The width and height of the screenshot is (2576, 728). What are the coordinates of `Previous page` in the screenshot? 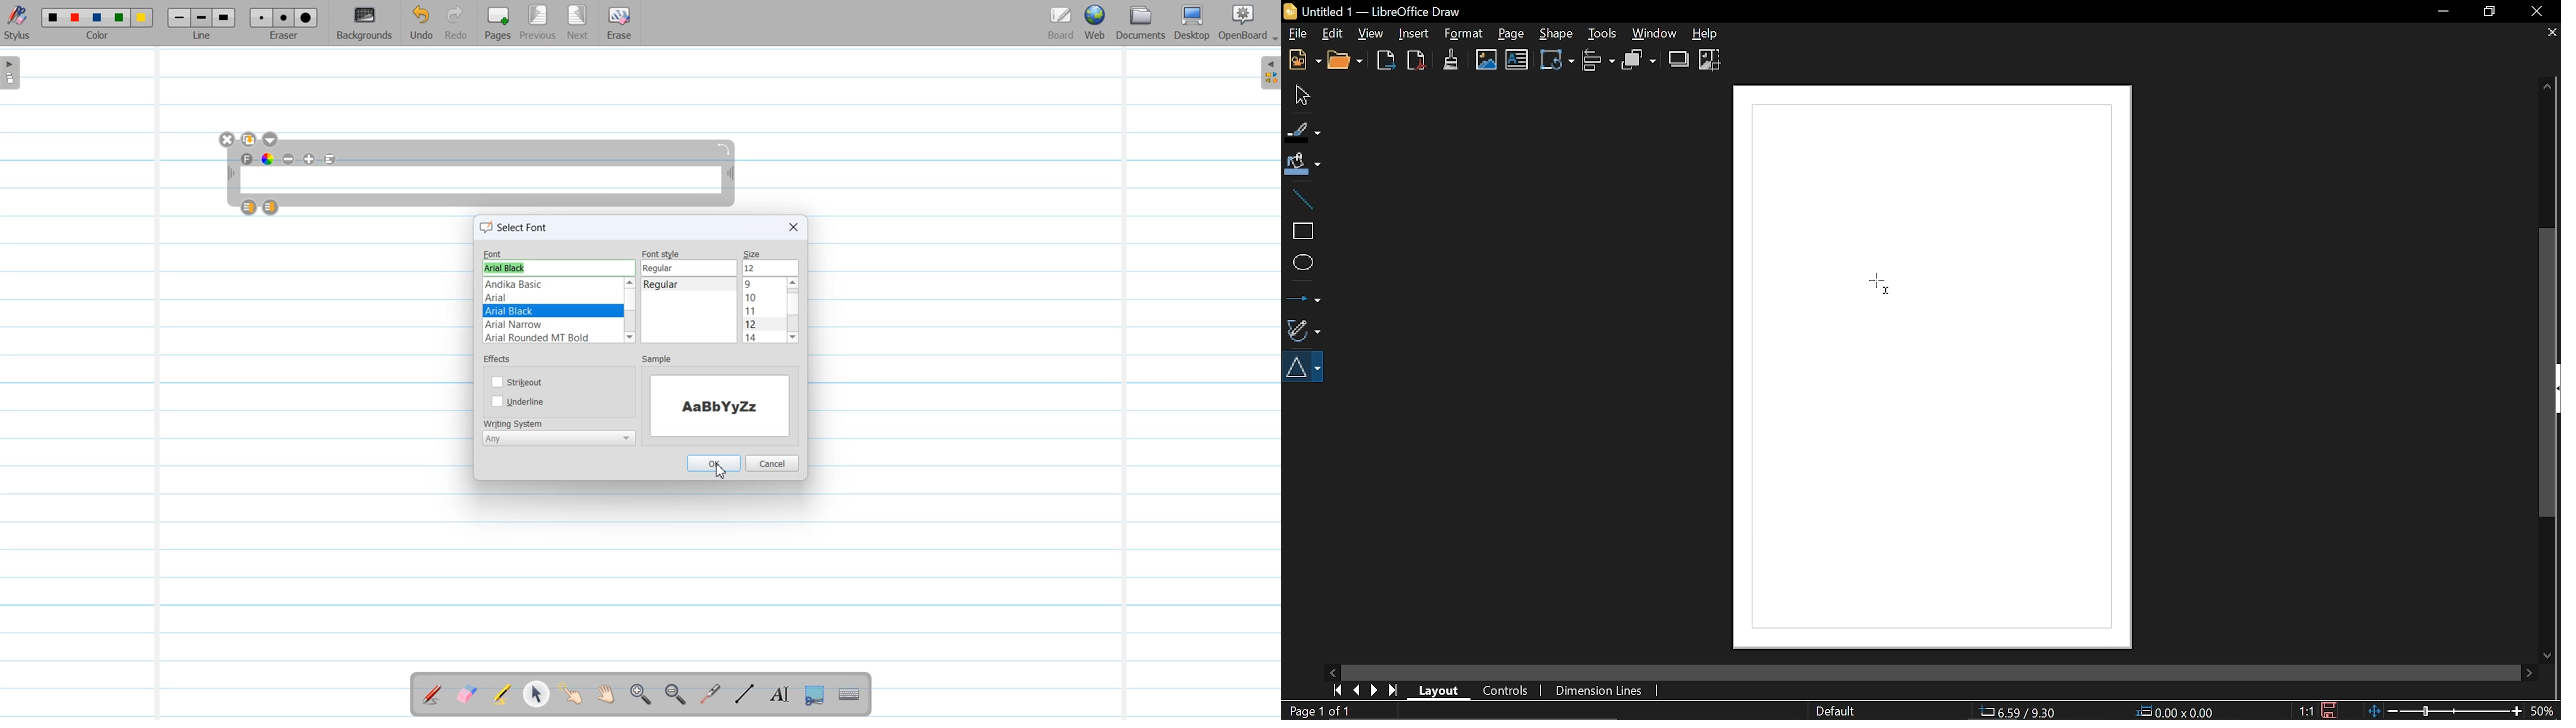 It's located at (1356, 691).